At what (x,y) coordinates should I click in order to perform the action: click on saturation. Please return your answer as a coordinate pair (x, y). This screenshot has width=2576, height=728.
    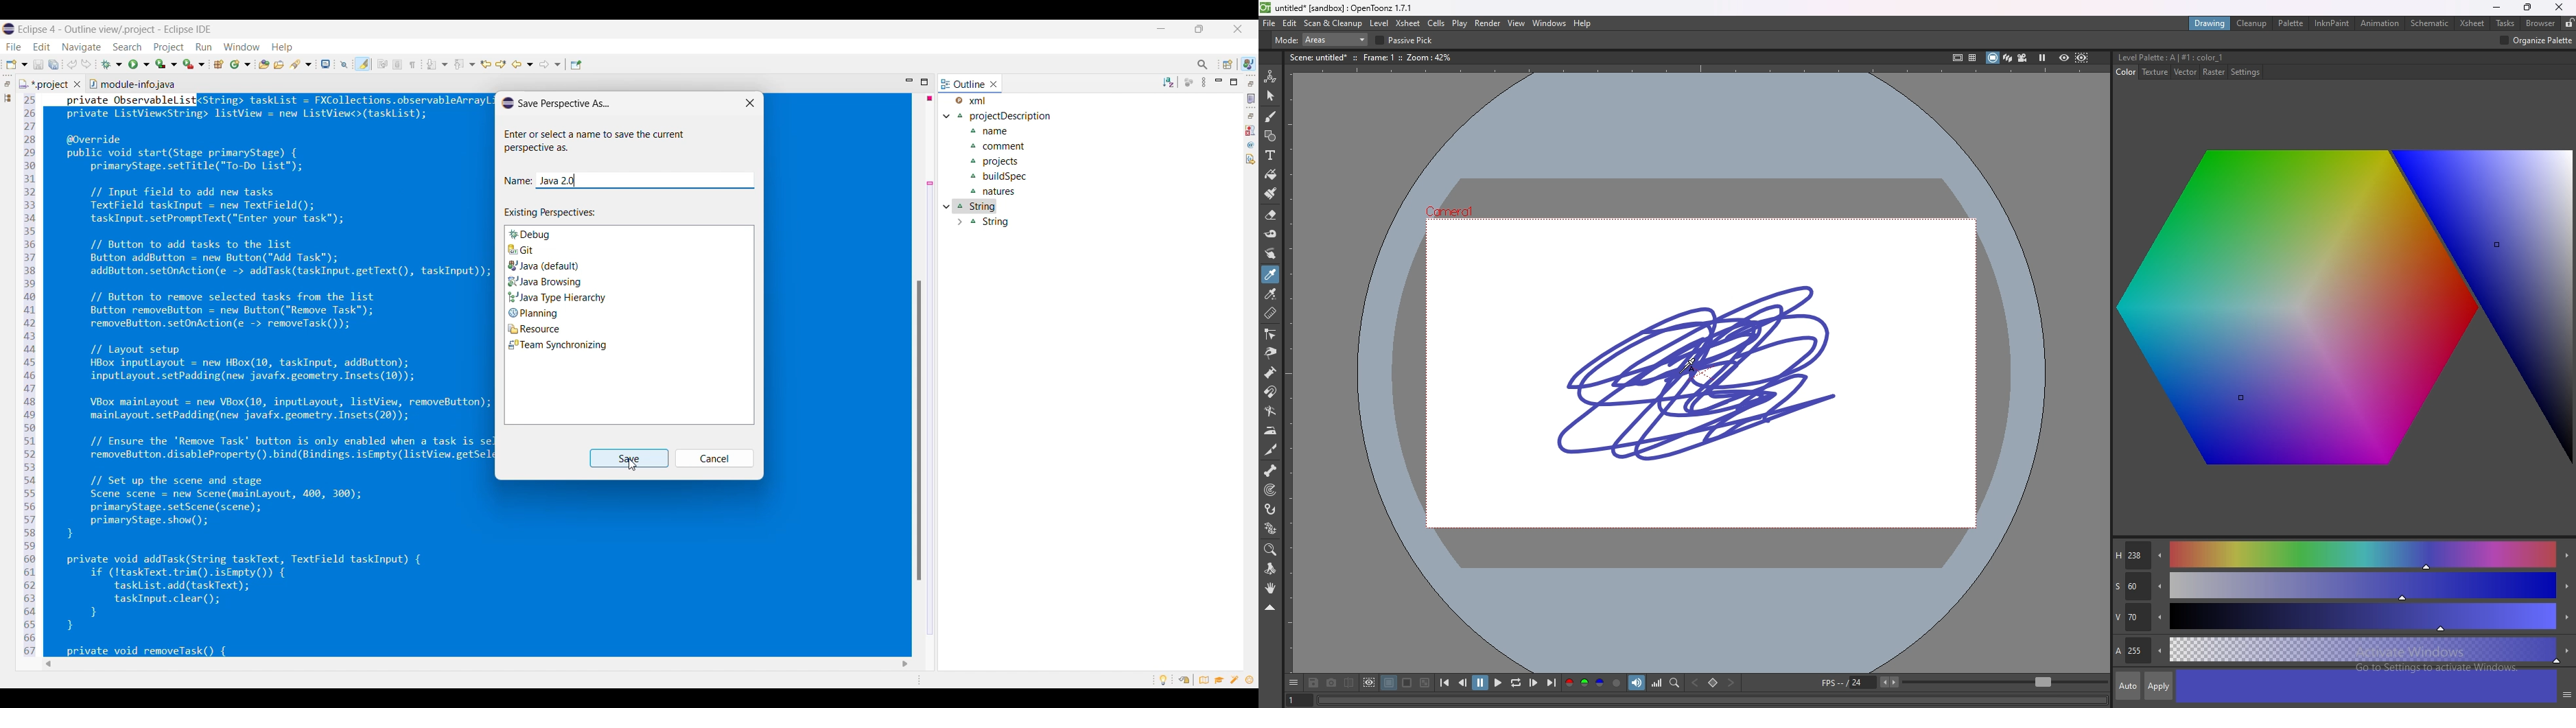
    Looking at the image, I should click on (2343, 587).